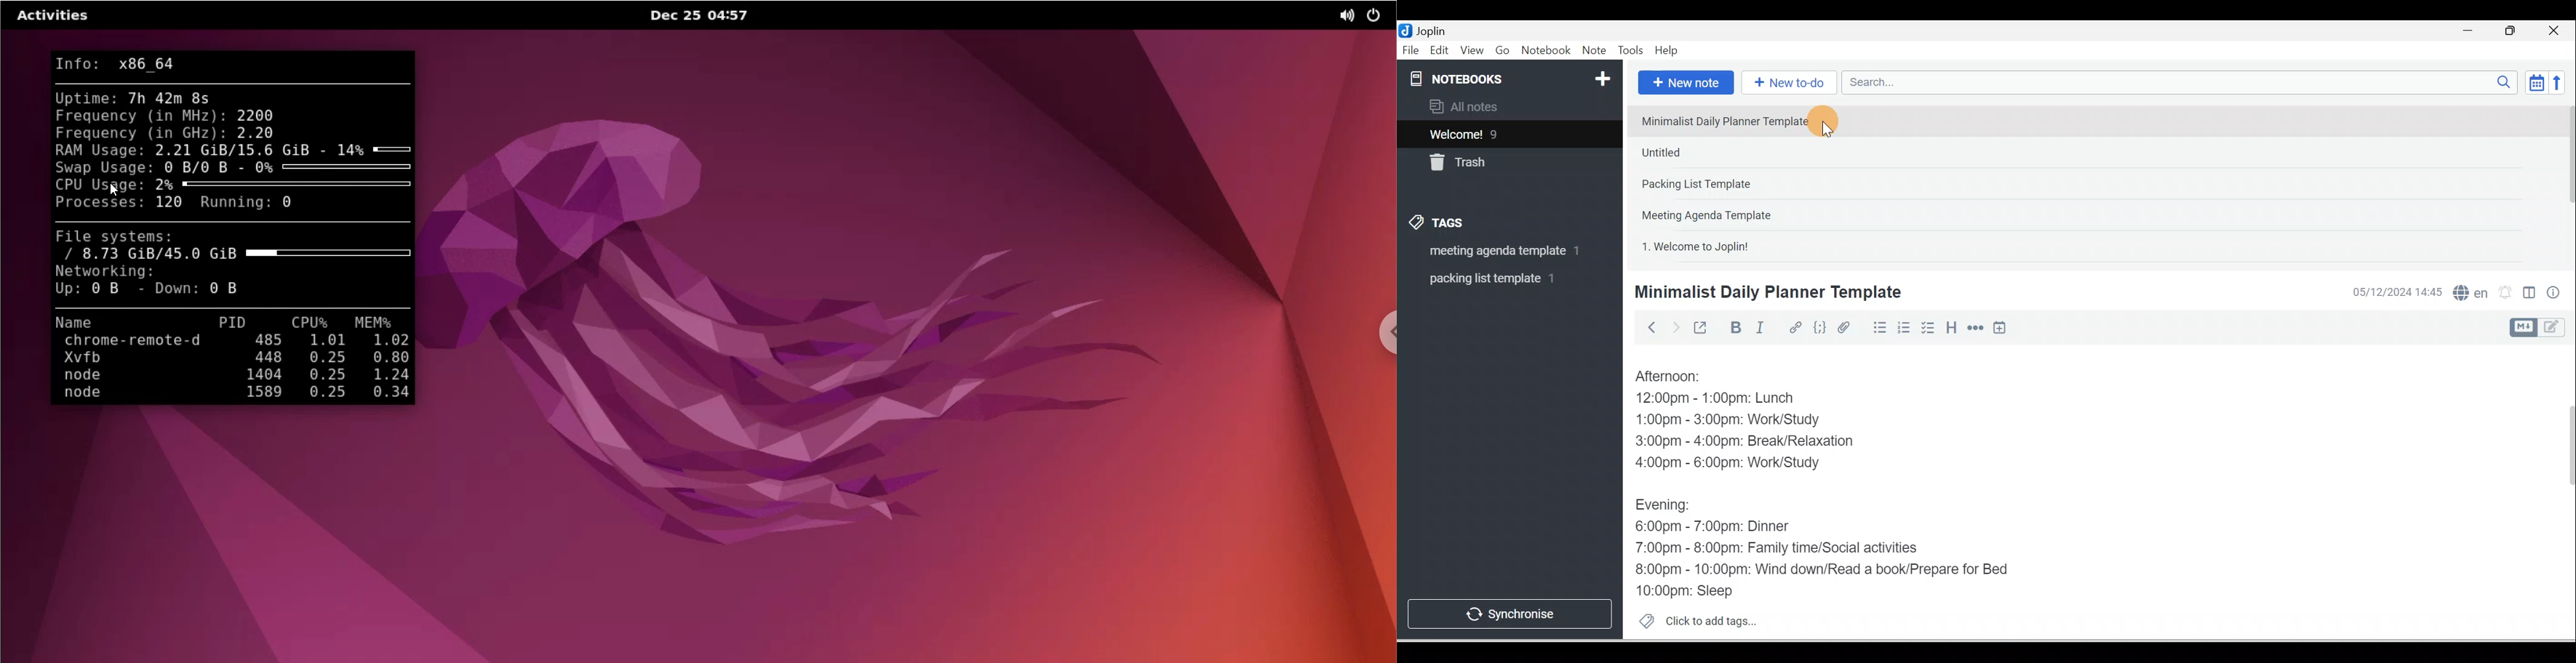 The height and width of the screenshot is (672, 2576). Describe the element at coordinates (1766, 292) in the screenshot. I see `Minimalist Daily Planner Template` at that location.